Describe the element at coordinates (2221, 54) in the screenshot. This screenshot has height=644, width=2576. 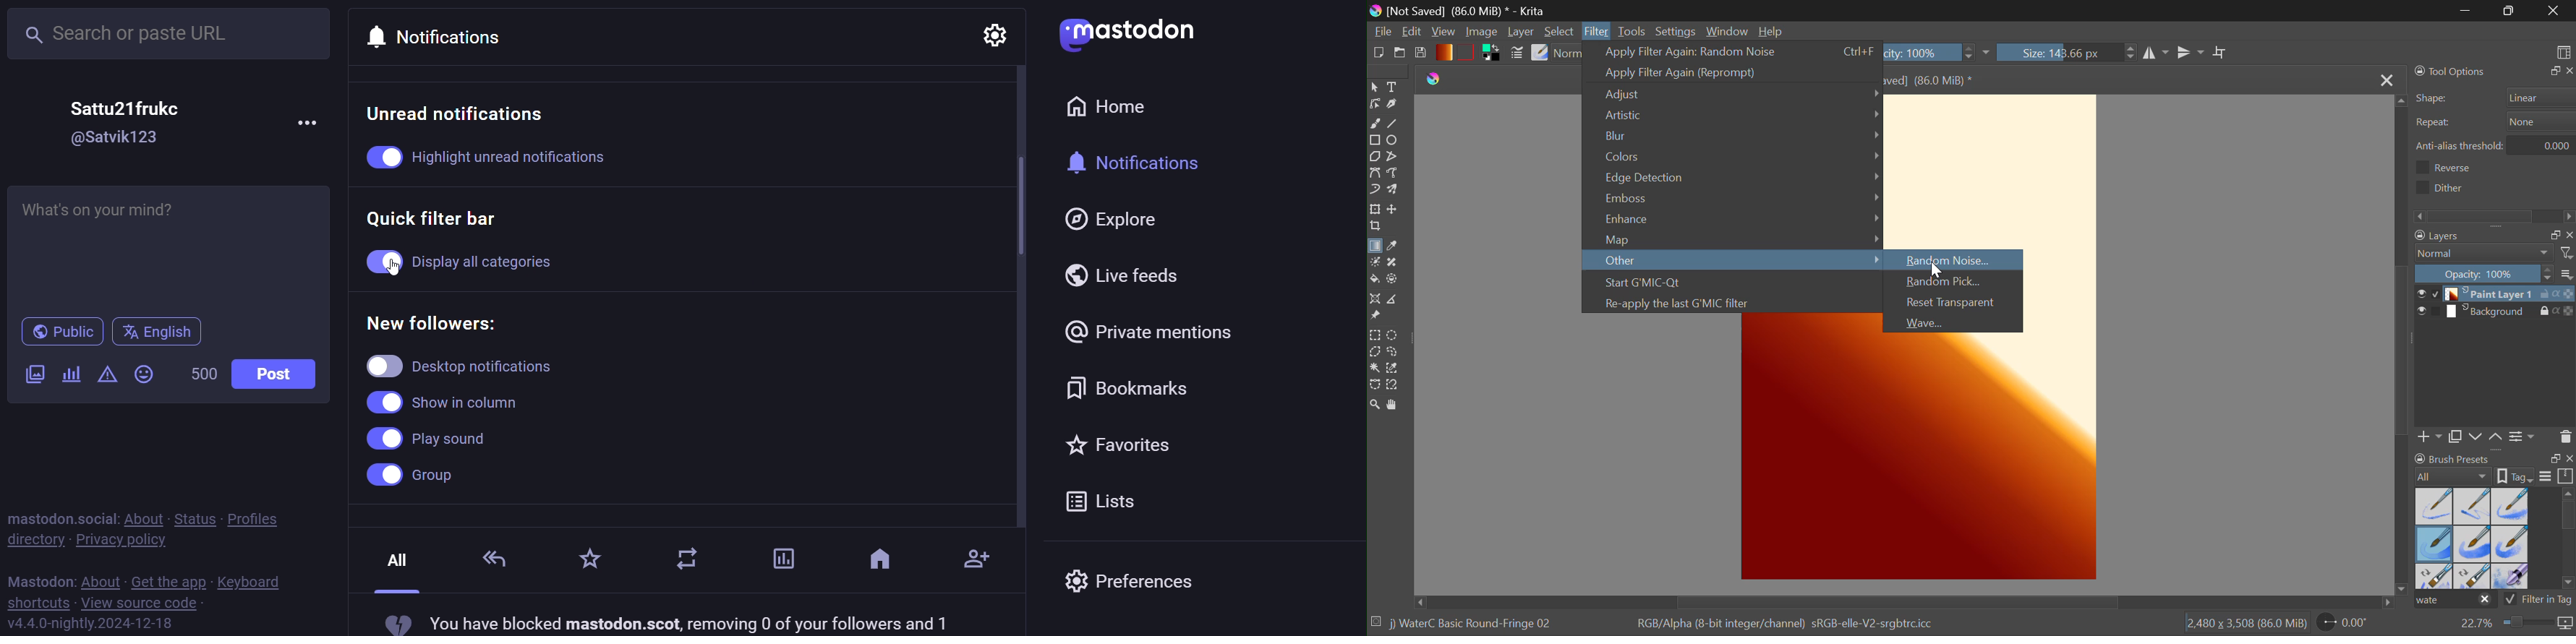
I see `Crop` at that location.